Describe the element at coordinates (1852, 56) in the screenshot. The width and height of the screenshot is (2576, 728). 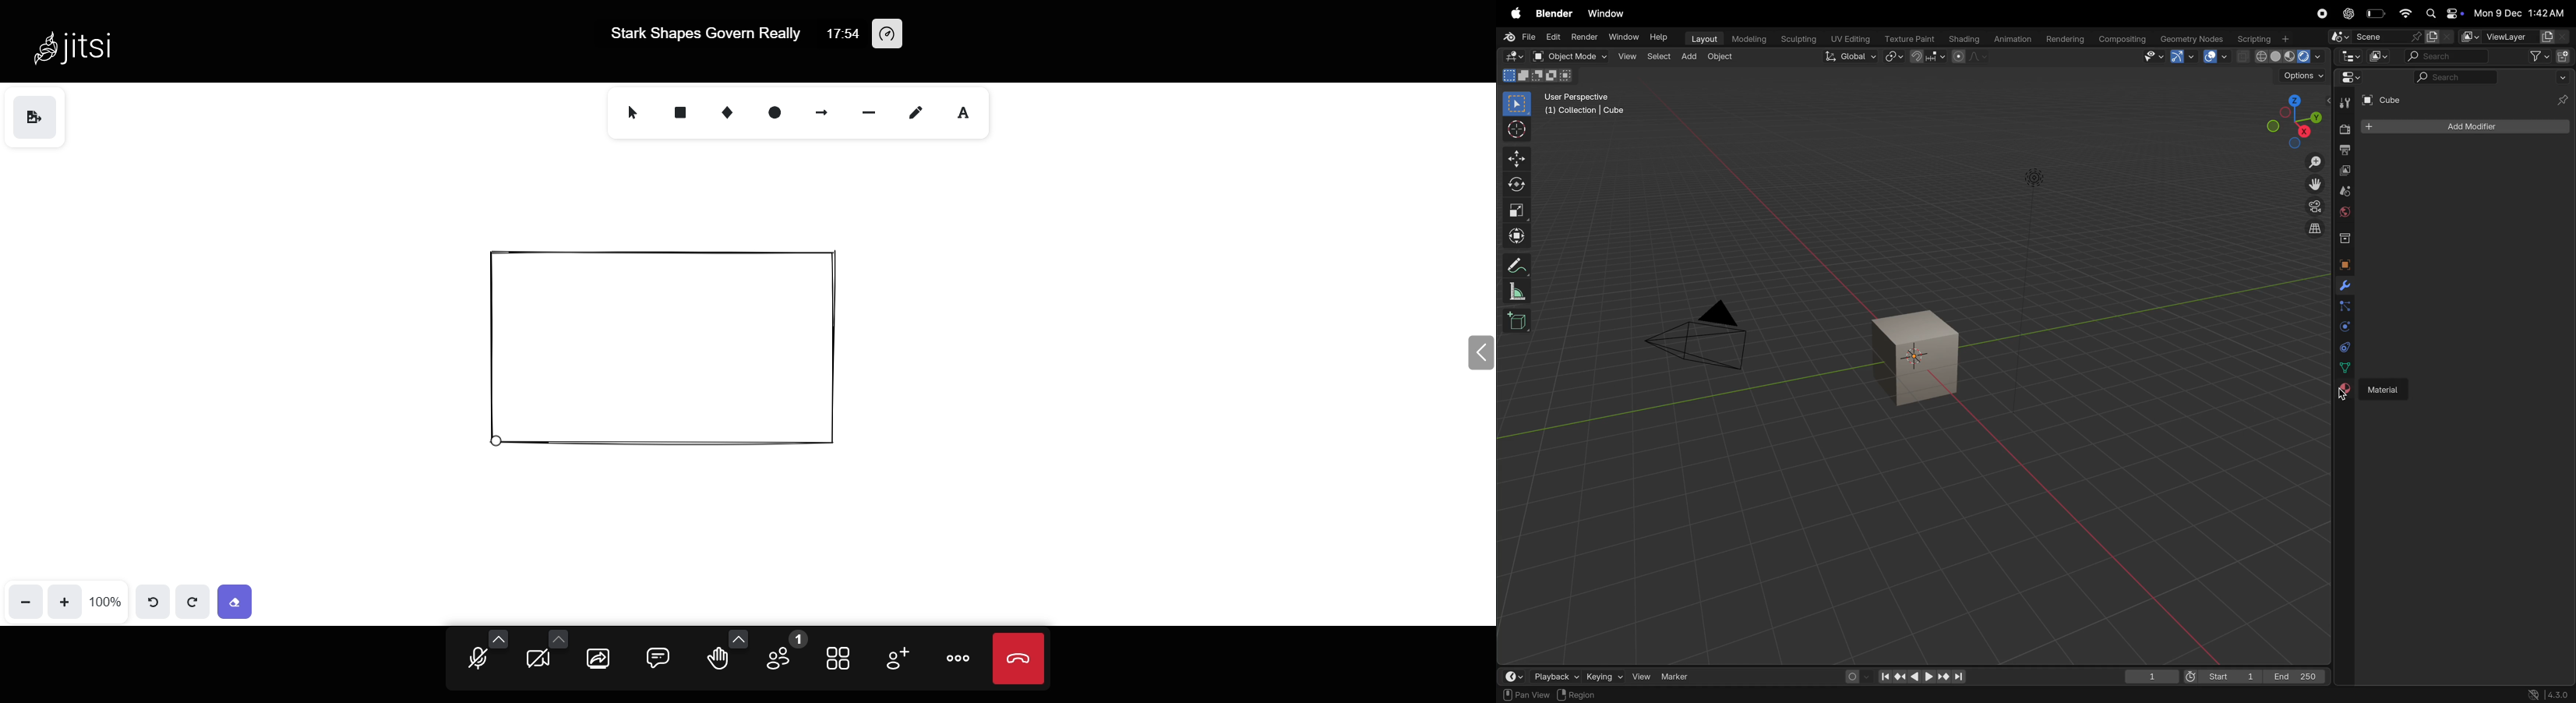
I see `Global` at that location.